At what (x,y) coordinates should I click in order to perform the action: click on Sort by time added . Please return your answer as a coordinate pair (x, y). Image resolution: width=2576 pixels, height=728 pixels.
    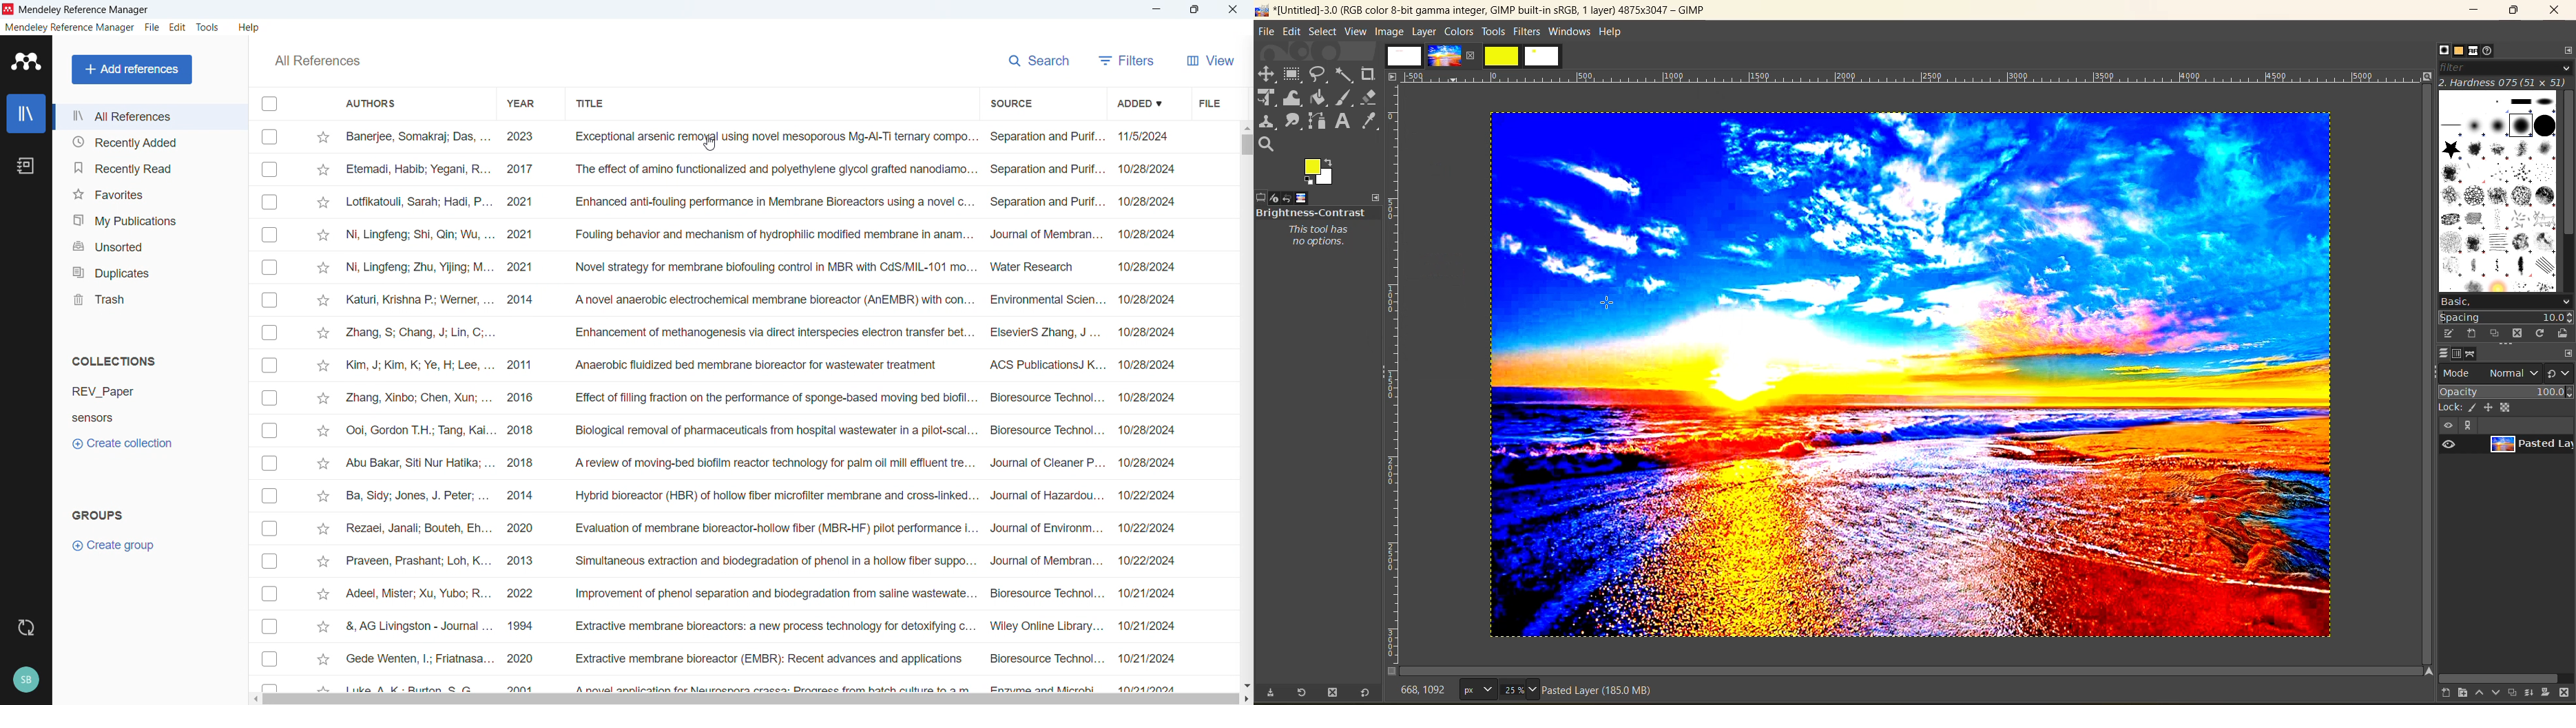
    Looking at the image, I should click on (1145, 103).